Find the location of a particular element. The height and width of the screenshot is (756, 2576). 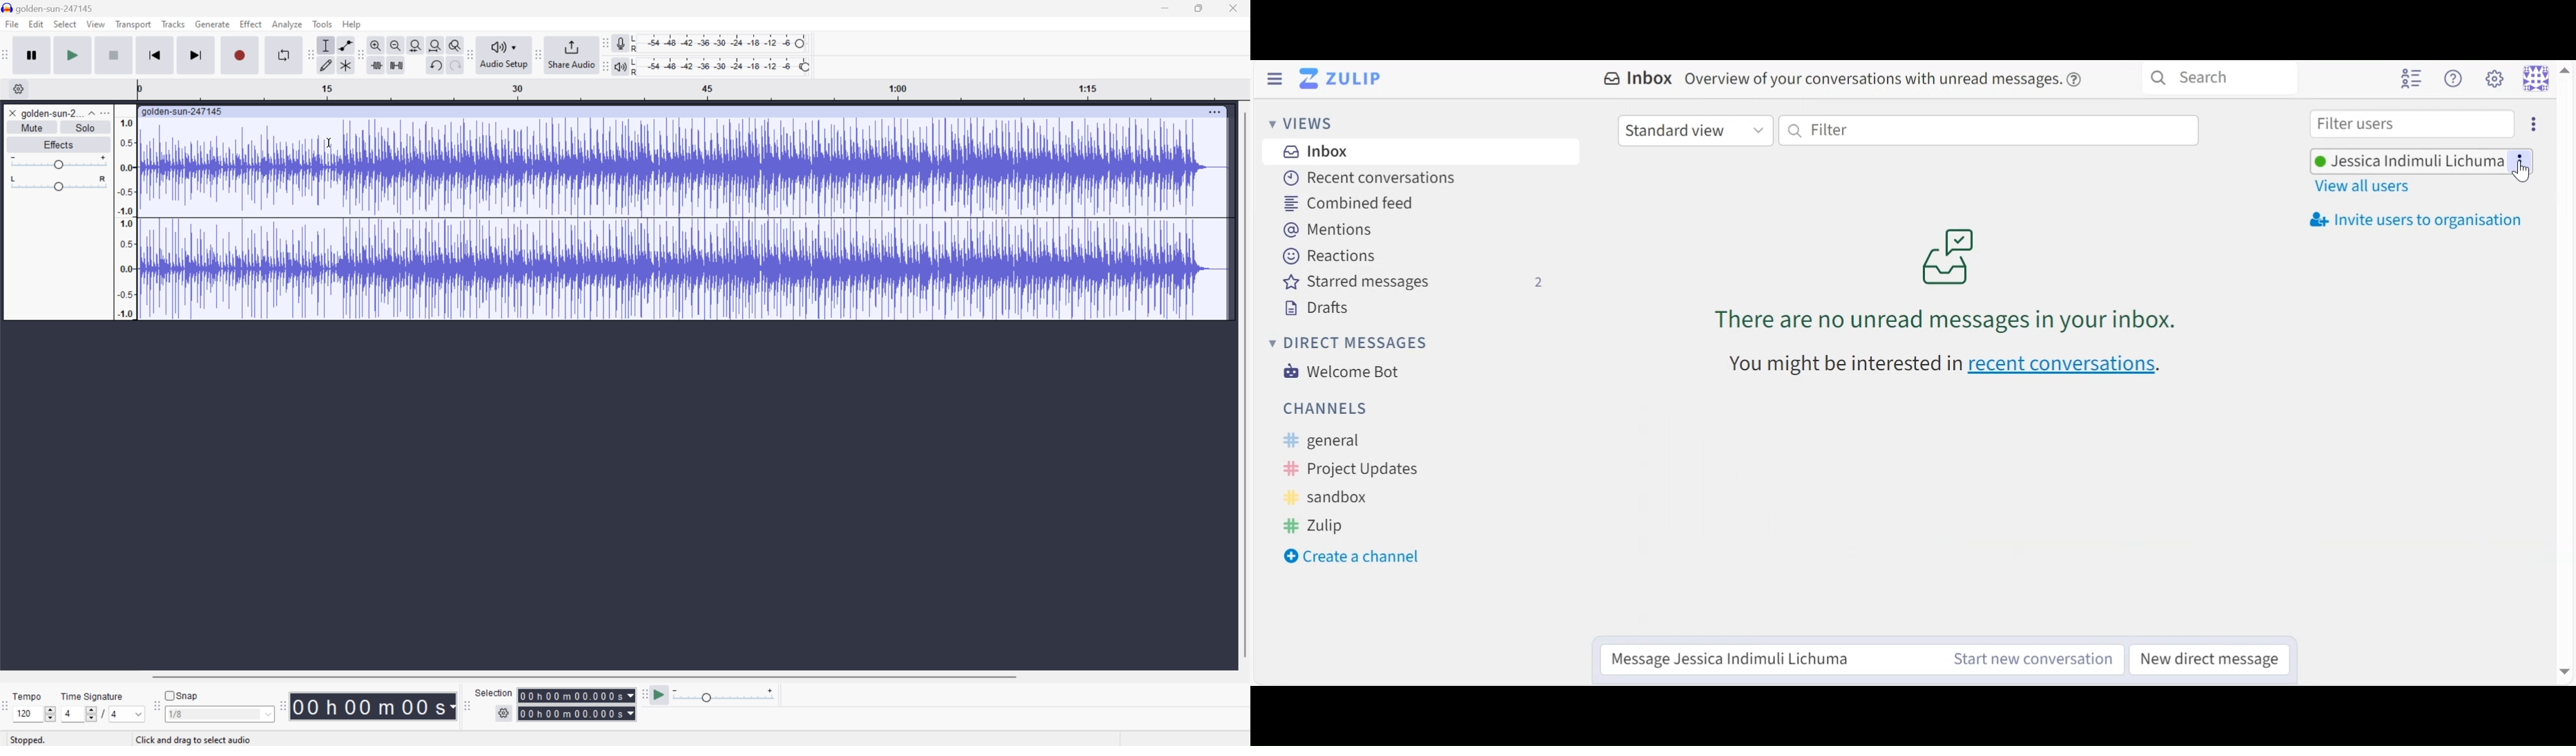

Selection is located at coordinates (577, 704).